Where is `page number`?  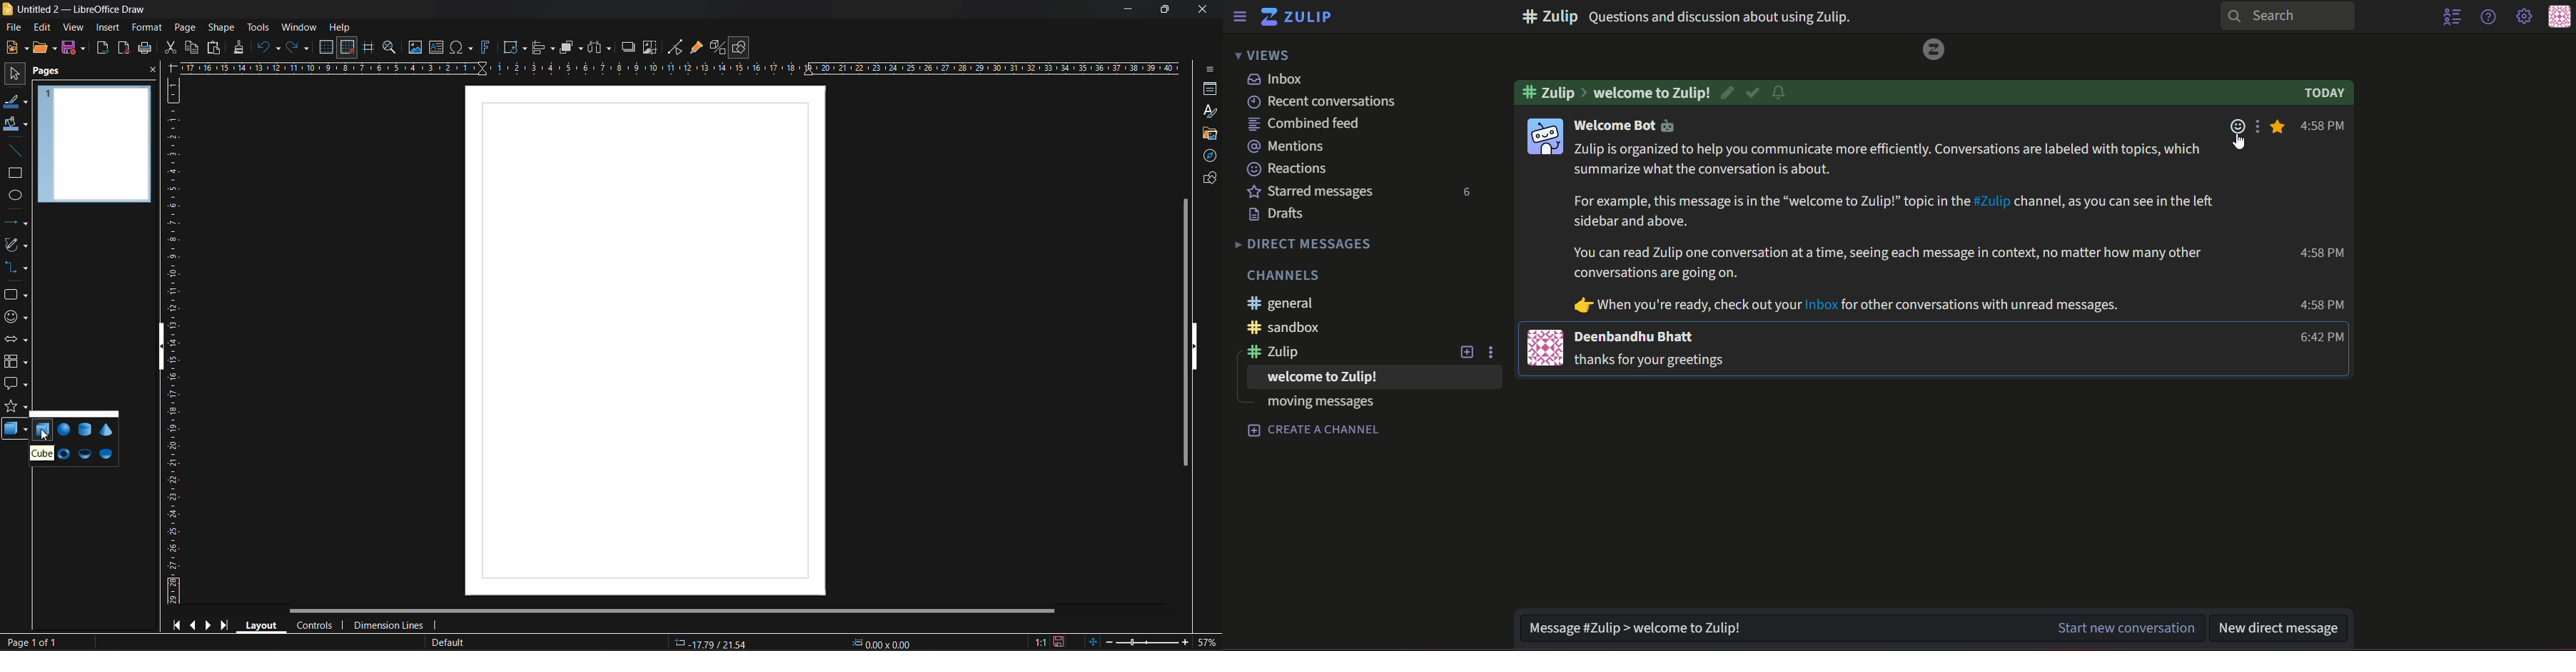
page number is located at coordinates (31, 643).